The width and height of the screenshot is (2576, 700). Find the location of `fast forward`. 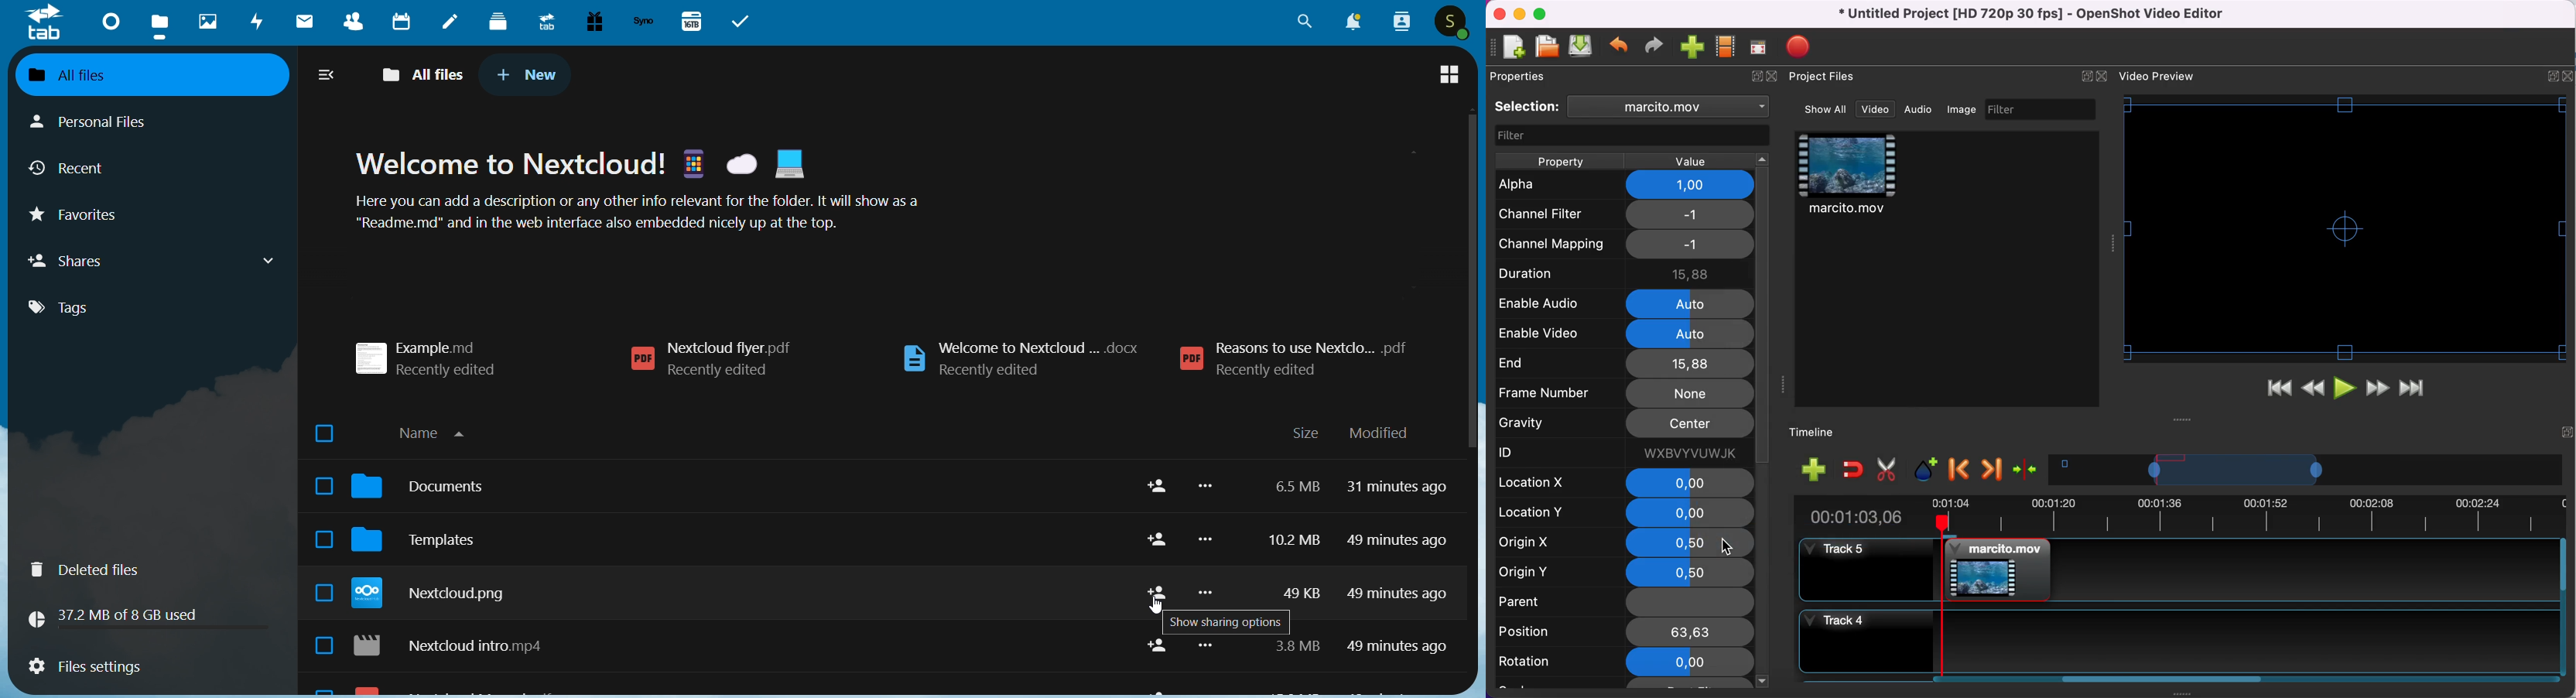

fast forward is located at coordinates (2378, 389).